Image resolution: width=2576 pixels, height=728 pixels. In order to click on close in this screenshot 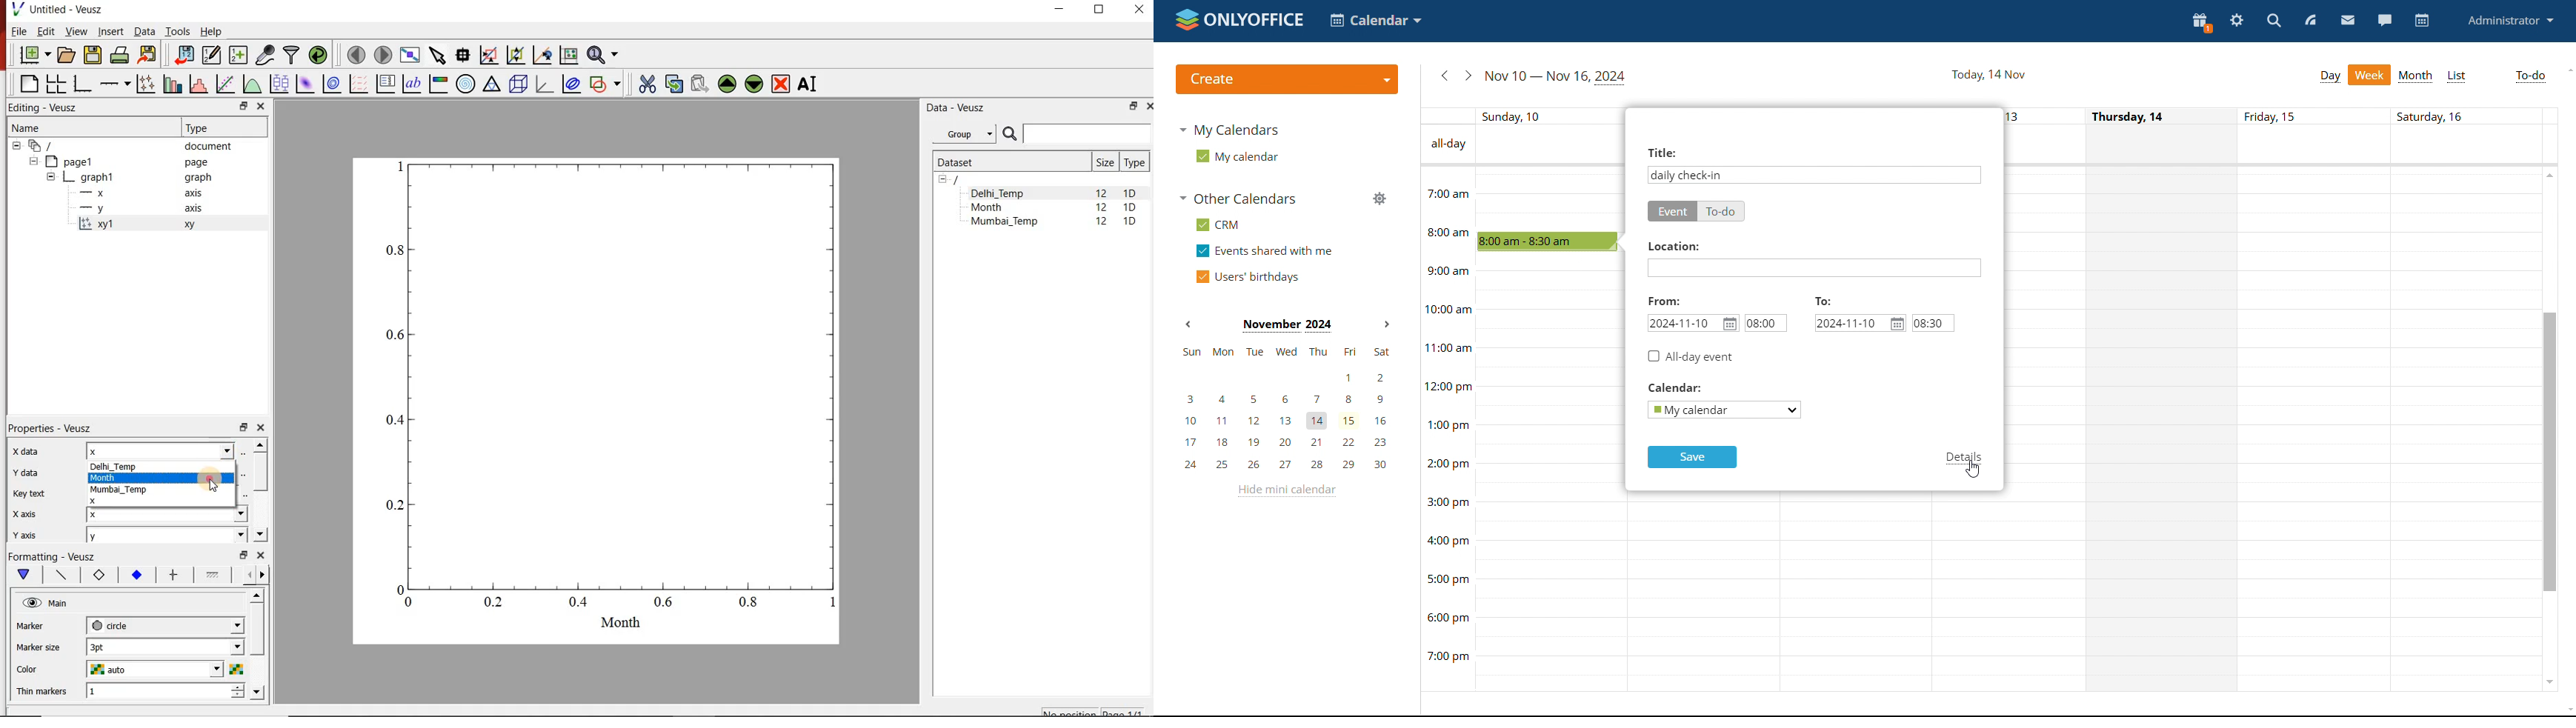, I will do `click(260, 555)`.